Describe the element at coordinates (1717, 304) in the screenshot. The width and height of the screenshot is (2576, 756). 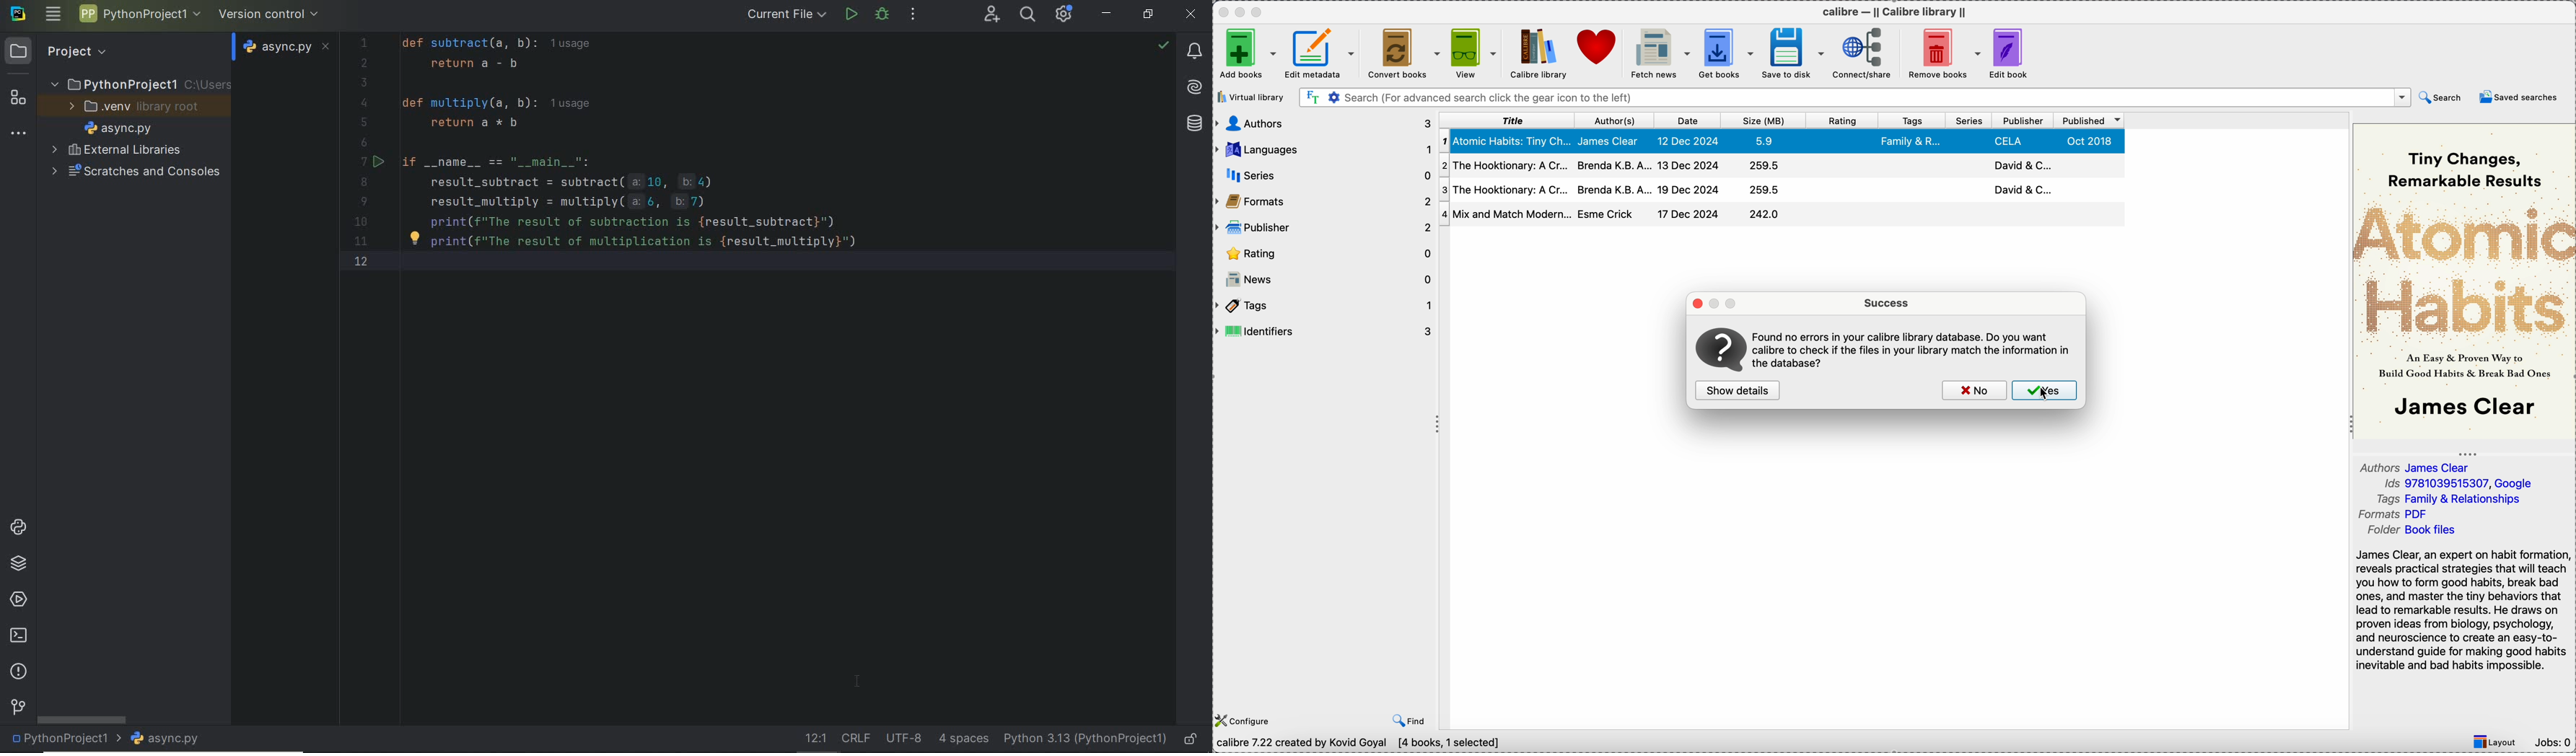
I see `pages` at that location.